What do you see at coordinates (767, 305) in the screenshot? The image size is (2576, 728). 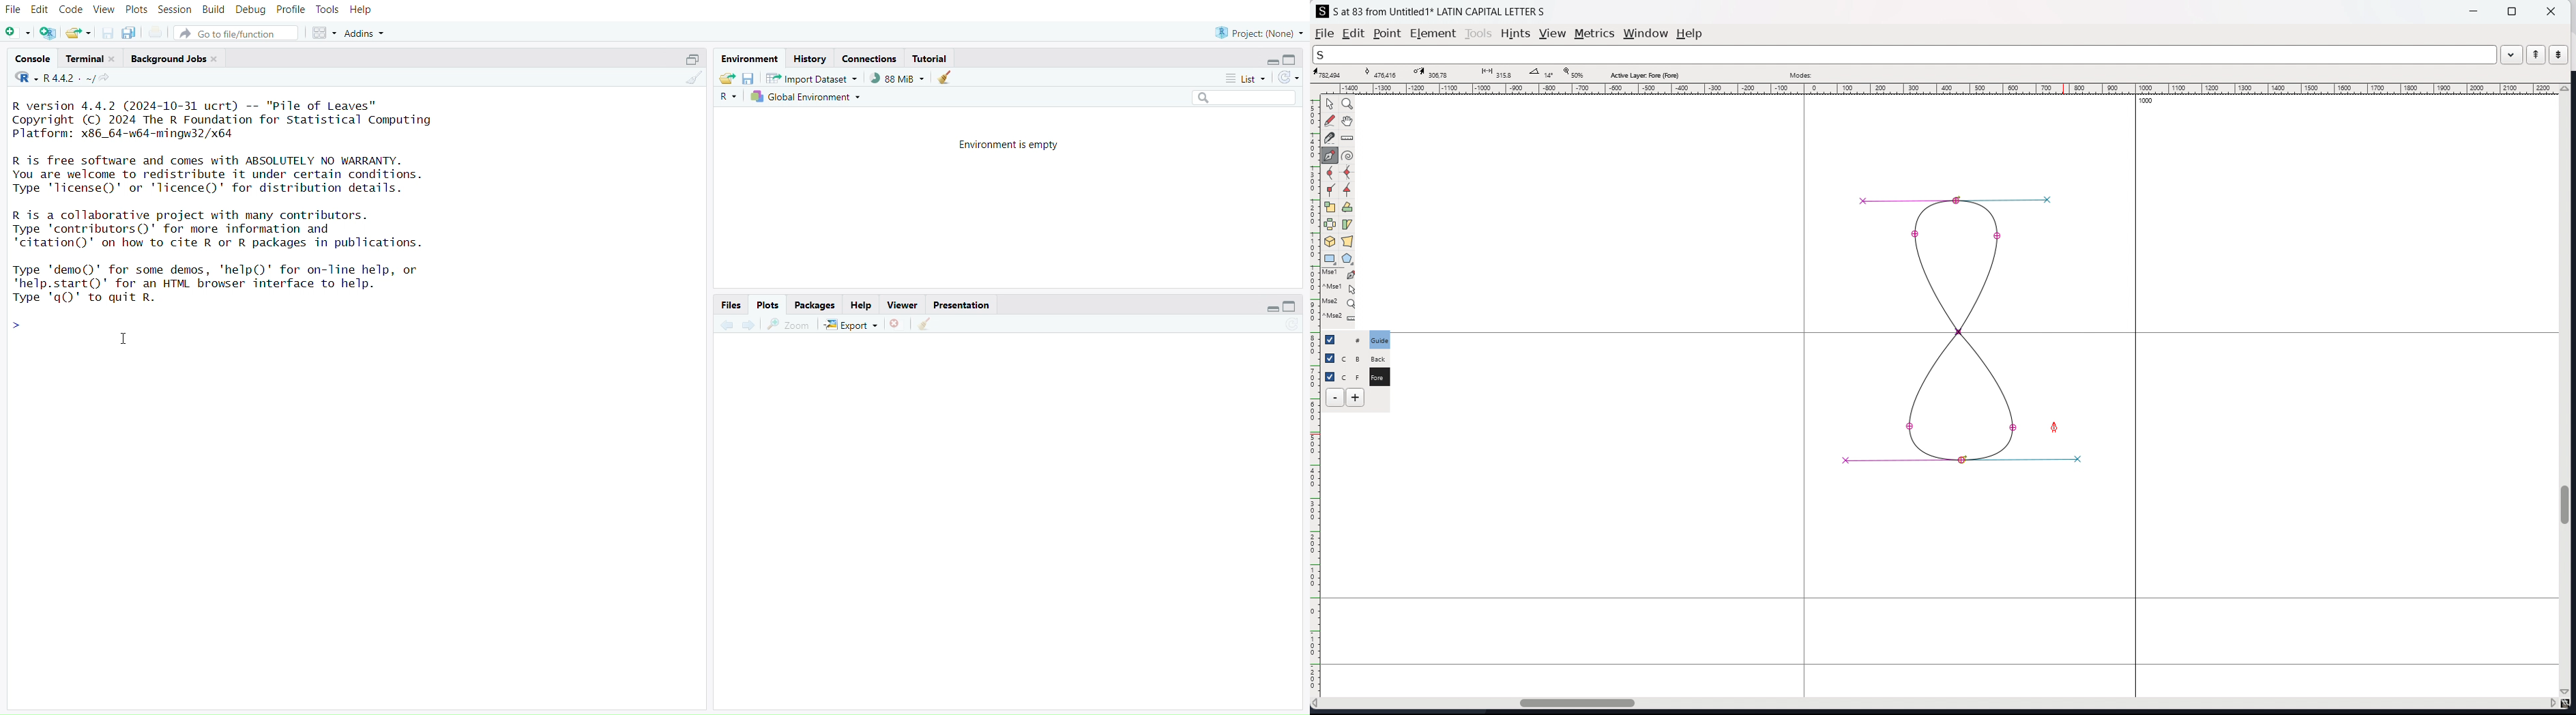 I see `plots` at bounding box center [767, 305].